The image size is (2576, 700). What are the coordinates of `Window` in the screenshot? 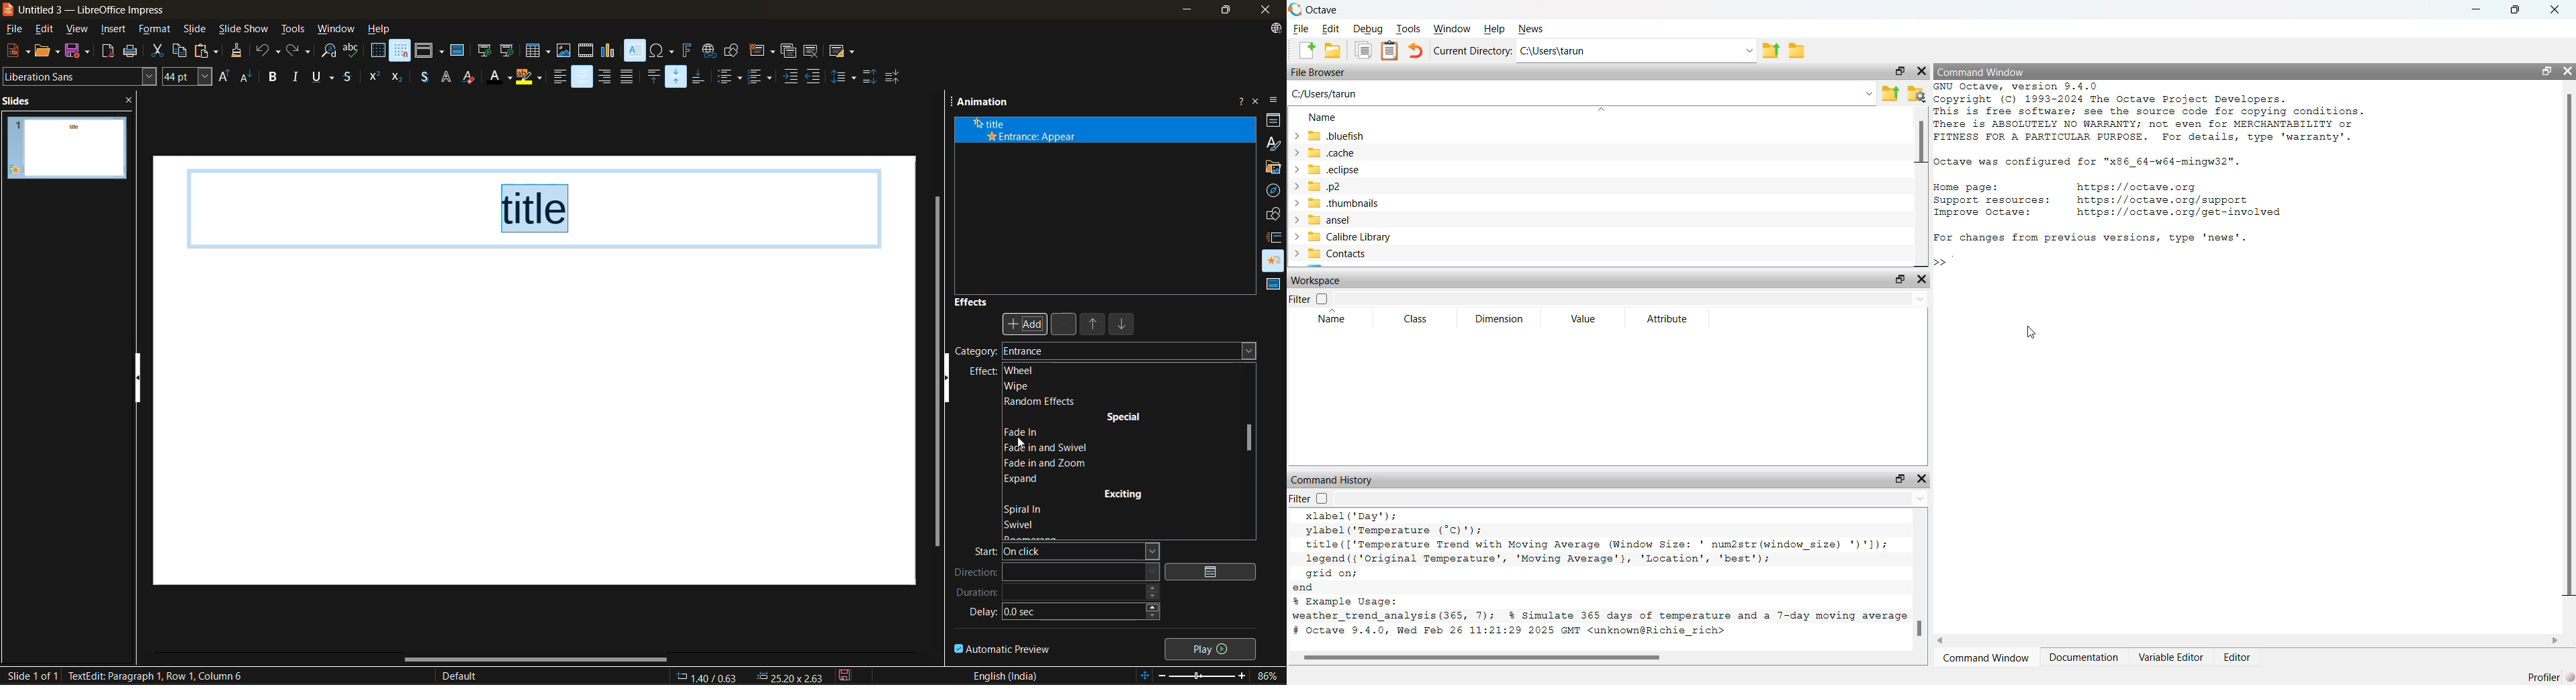 It's located at (1451, 28).